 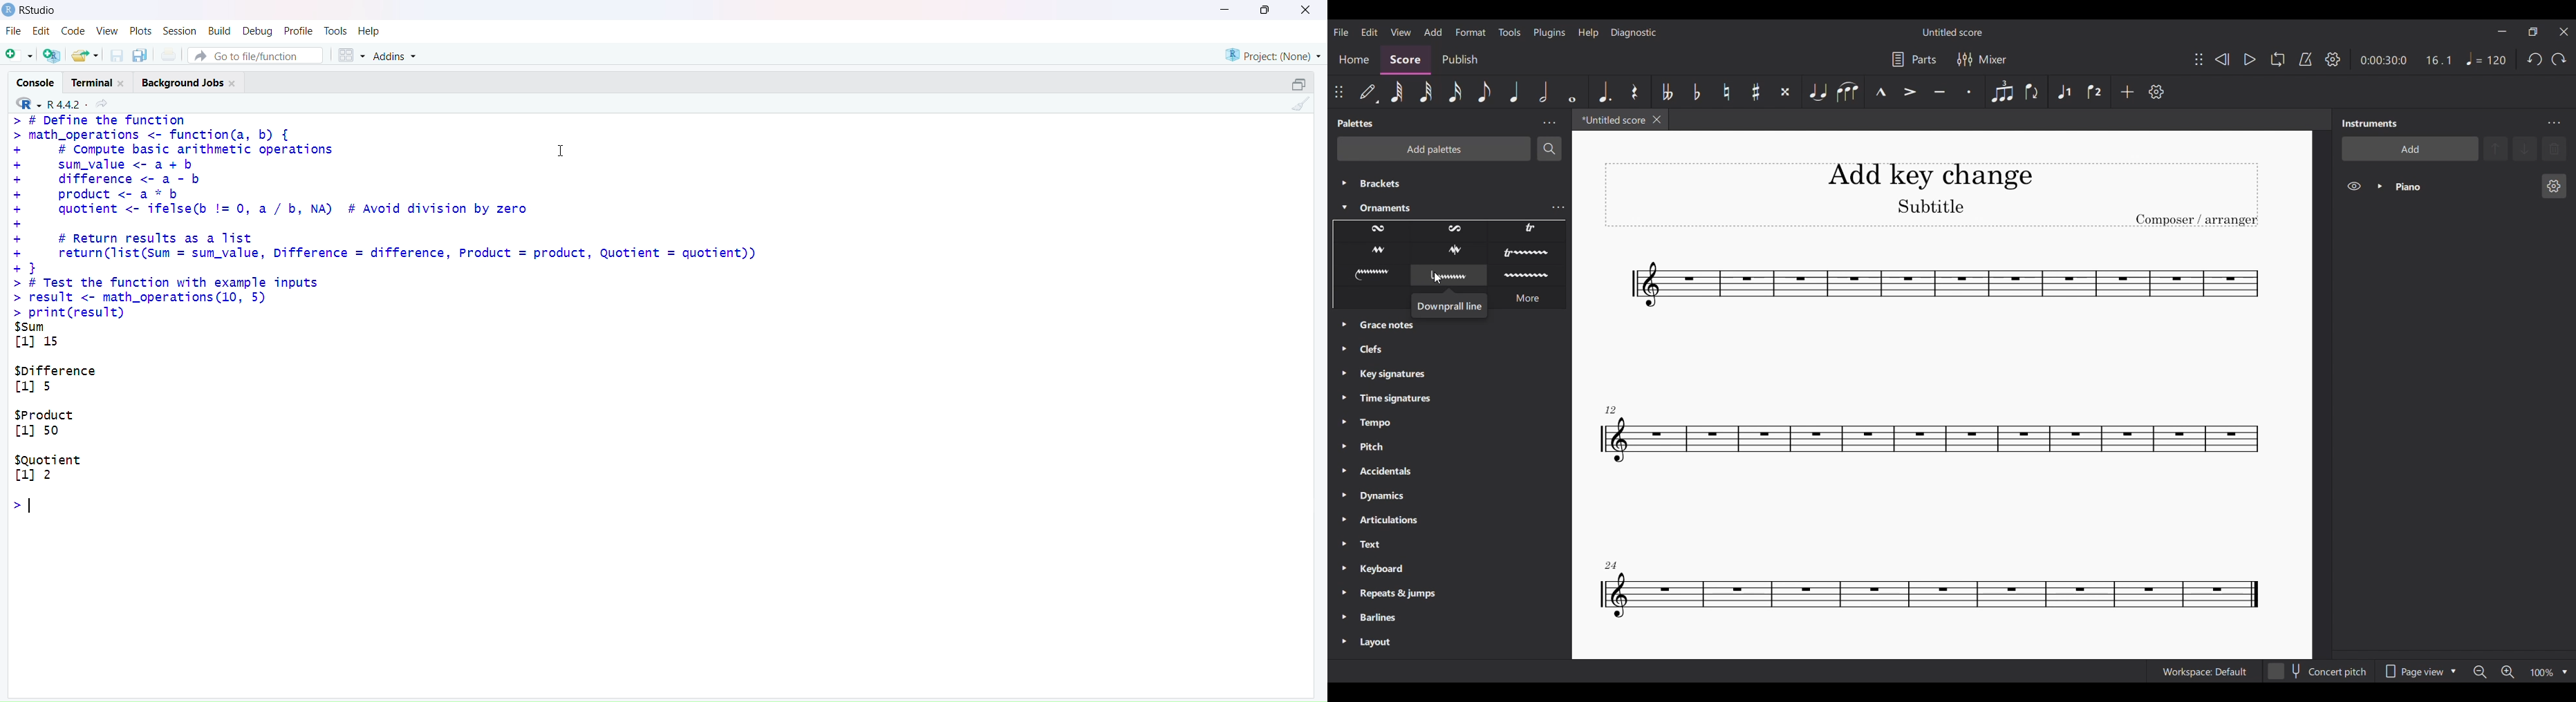 I want to click on Close, so click(x=1303, y=10).